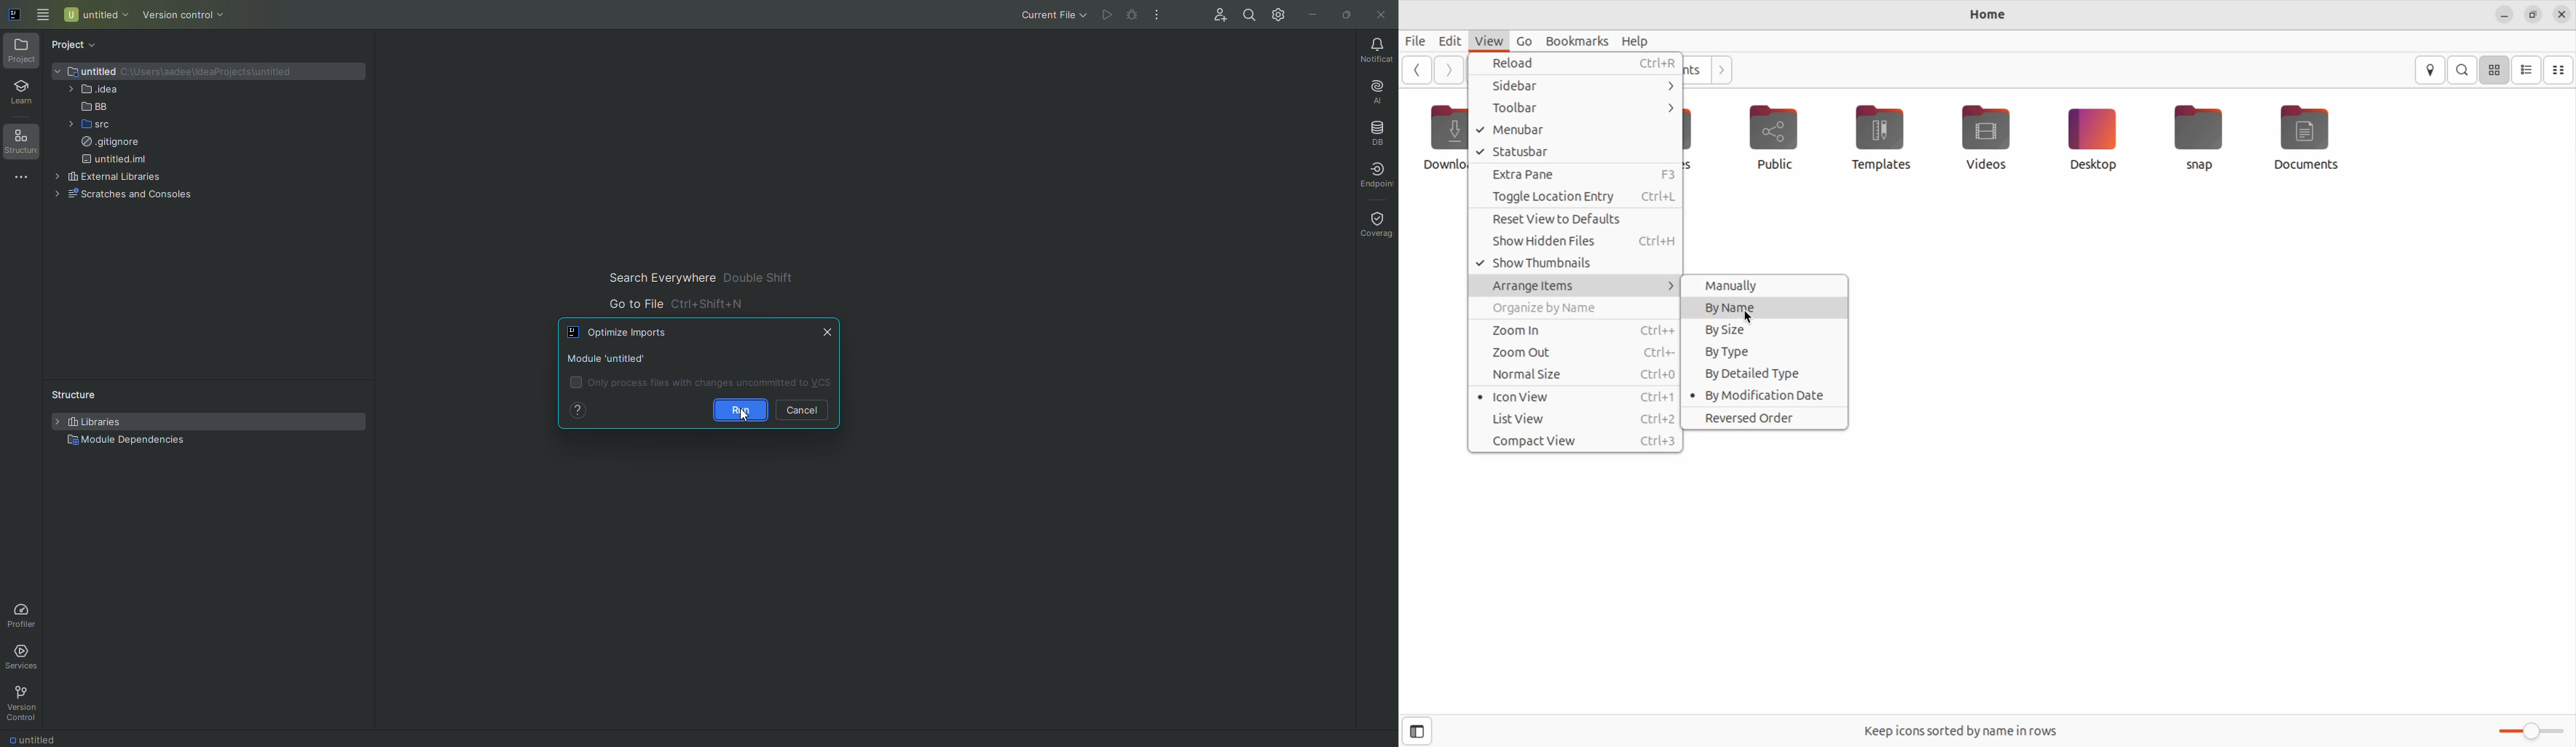 The width and height of the screenshot is (2576, 756). What do you see at coordinates (1417, 731) in the screenshot?
I see `open side bar` at bounding box center [1417, 731].